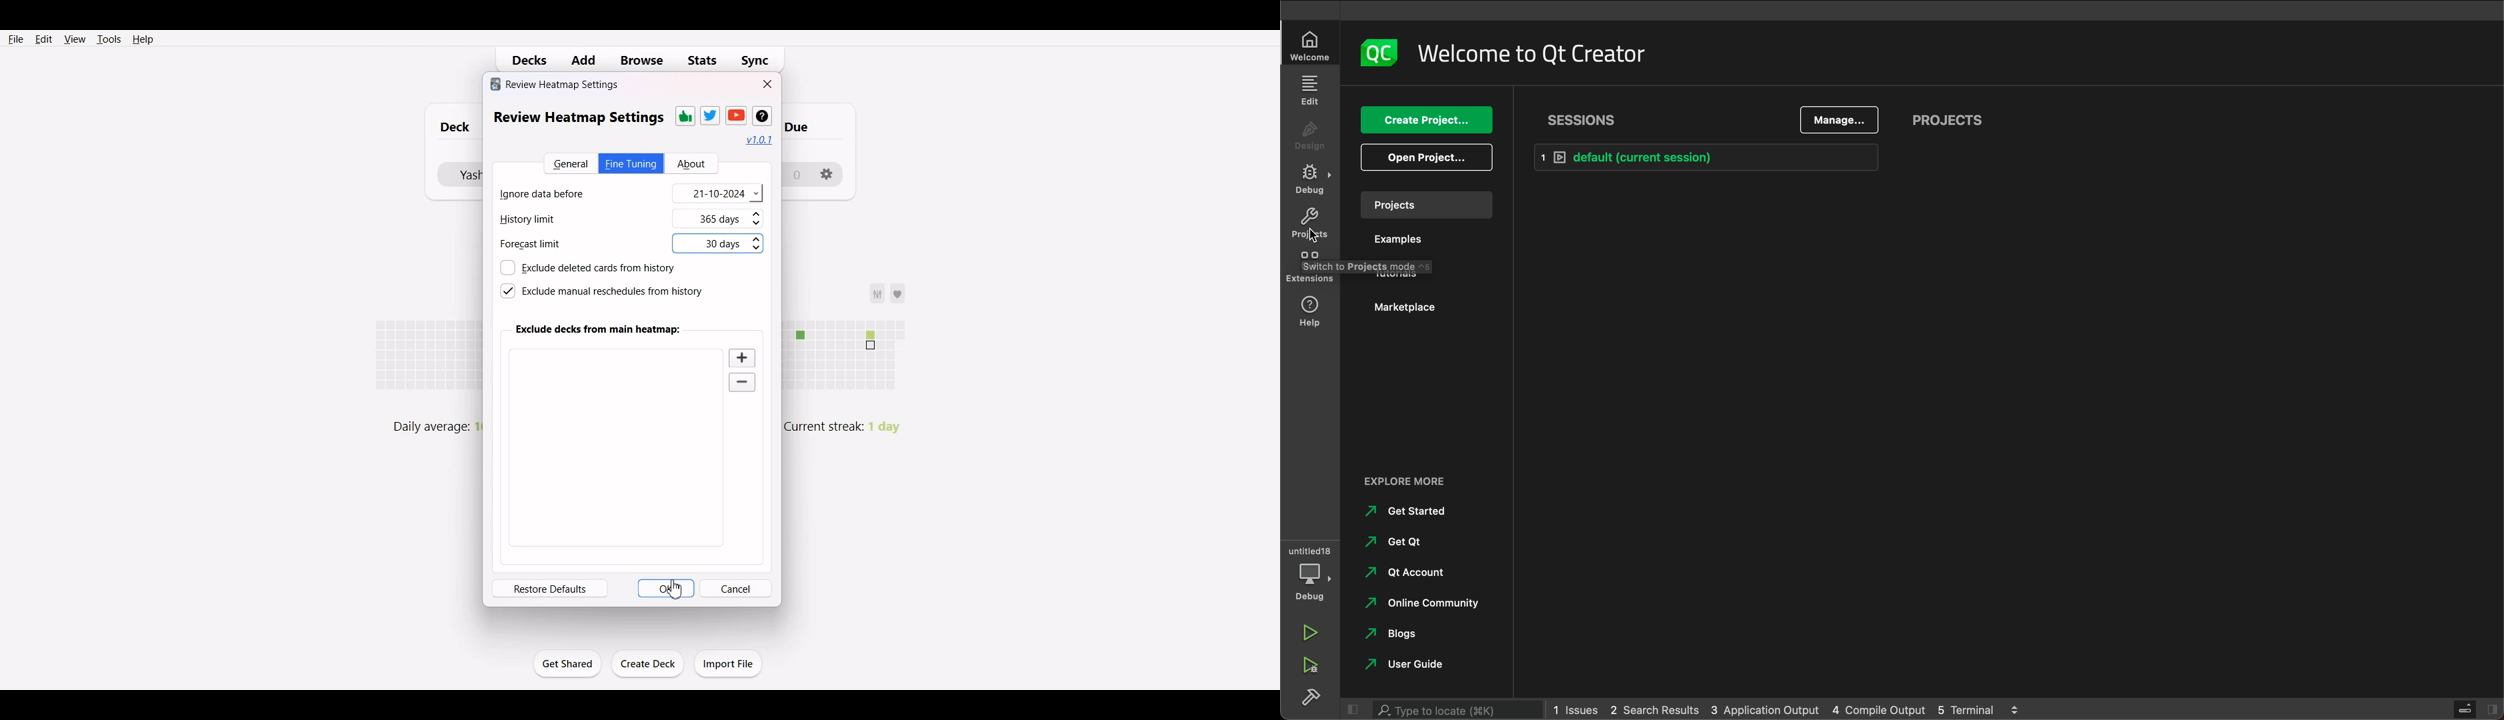 The height and width of the screenshot is (728, 2520). What do you see at coordinates (718, 193) in the screenshot?
I see `21-10-2024 ` at bounding box center [718, 193].